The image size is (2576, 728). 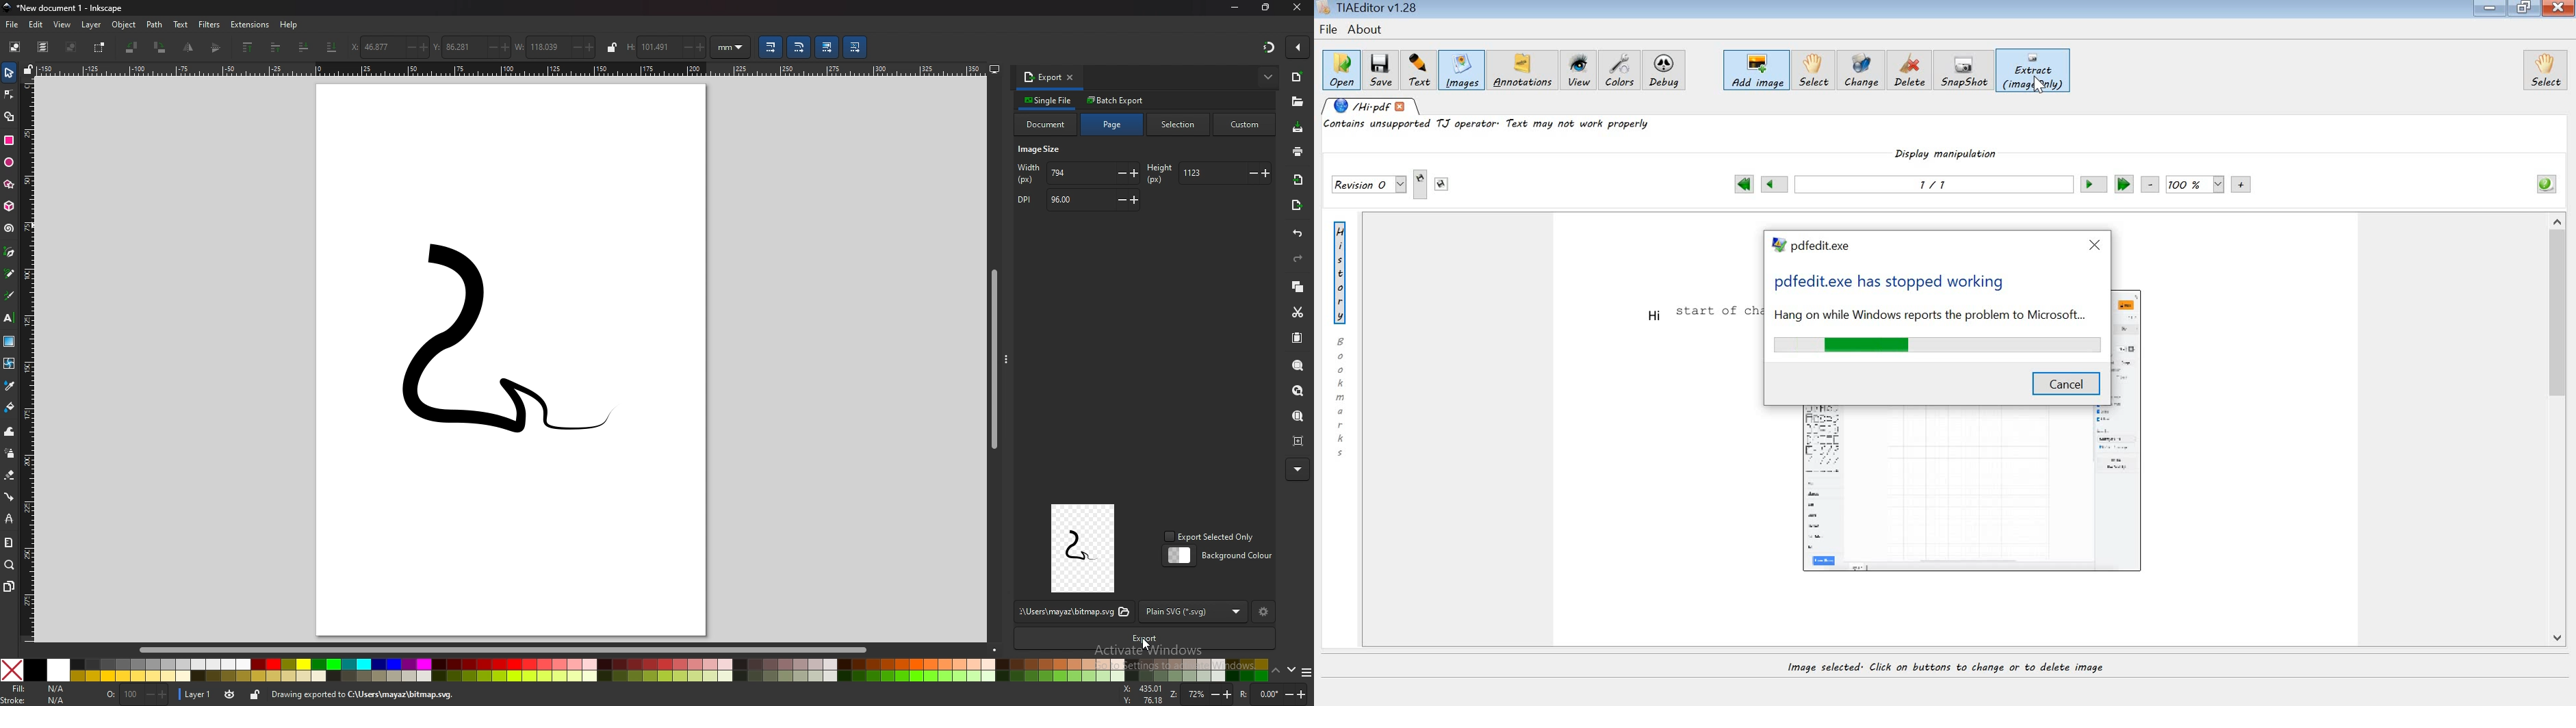 I want to click on zoom page, so click(x=1299, y=417).